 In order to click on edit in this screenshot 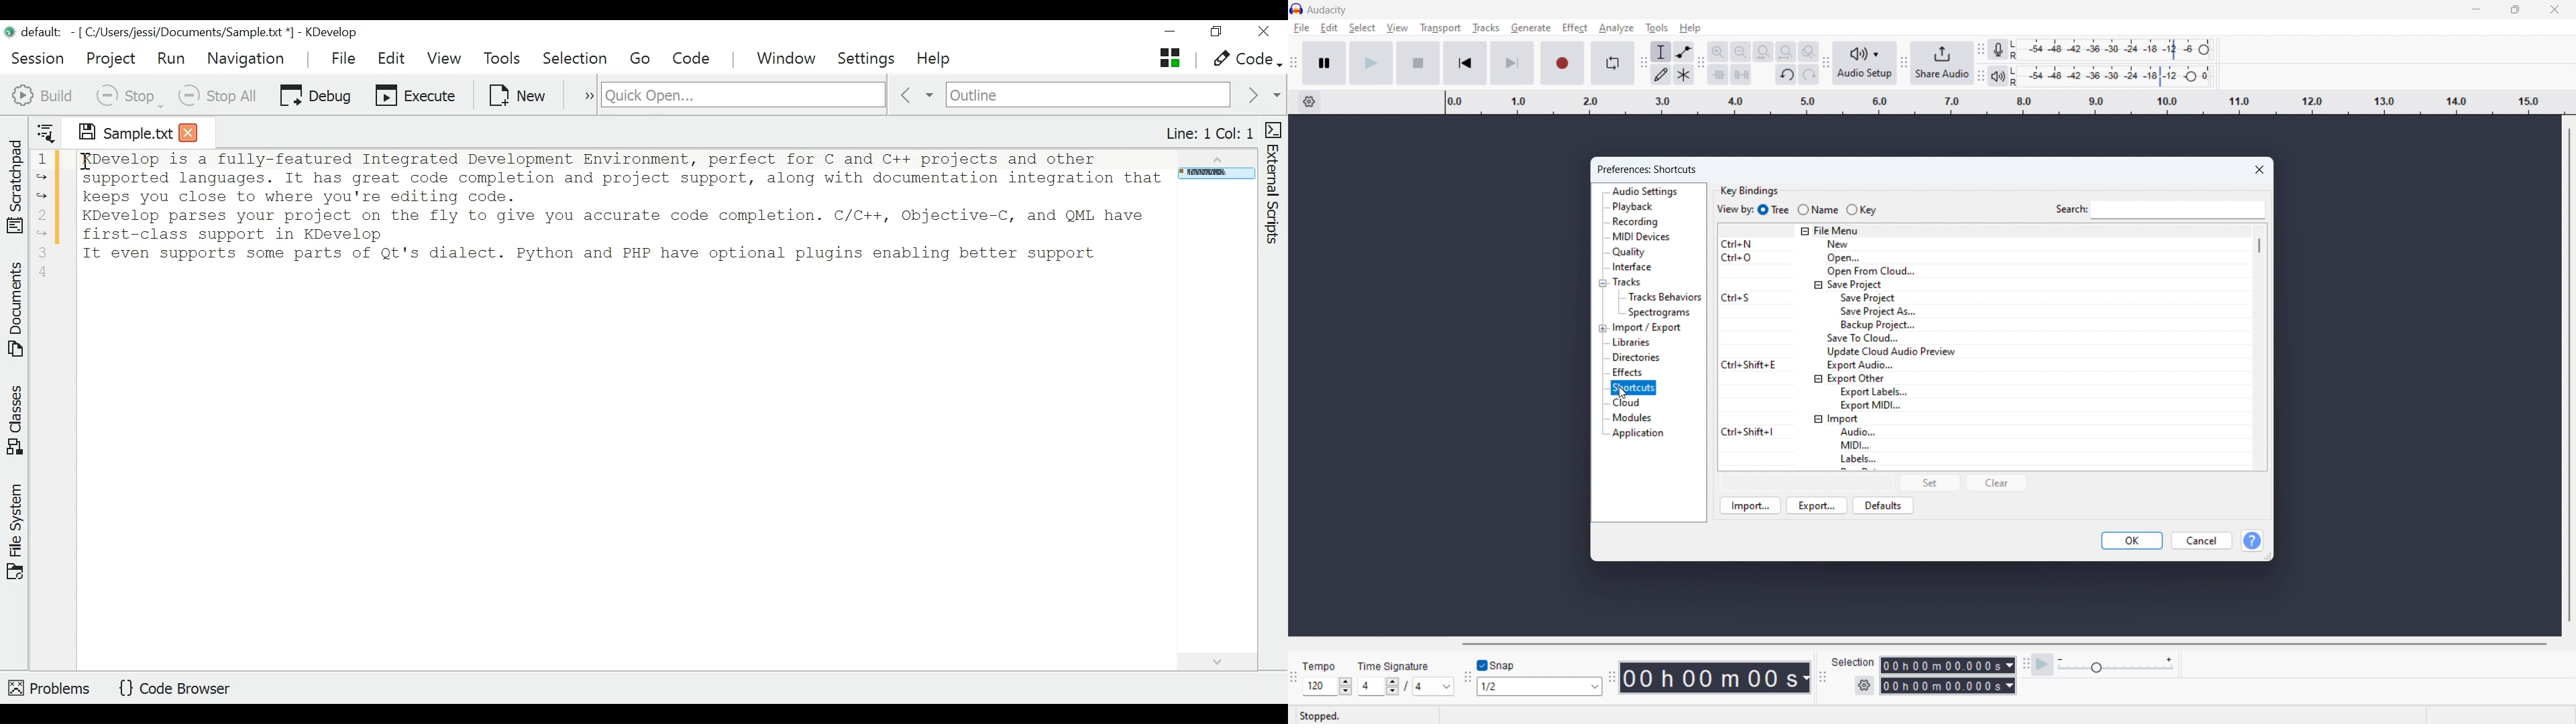, I will do `click(1330, 27)`.